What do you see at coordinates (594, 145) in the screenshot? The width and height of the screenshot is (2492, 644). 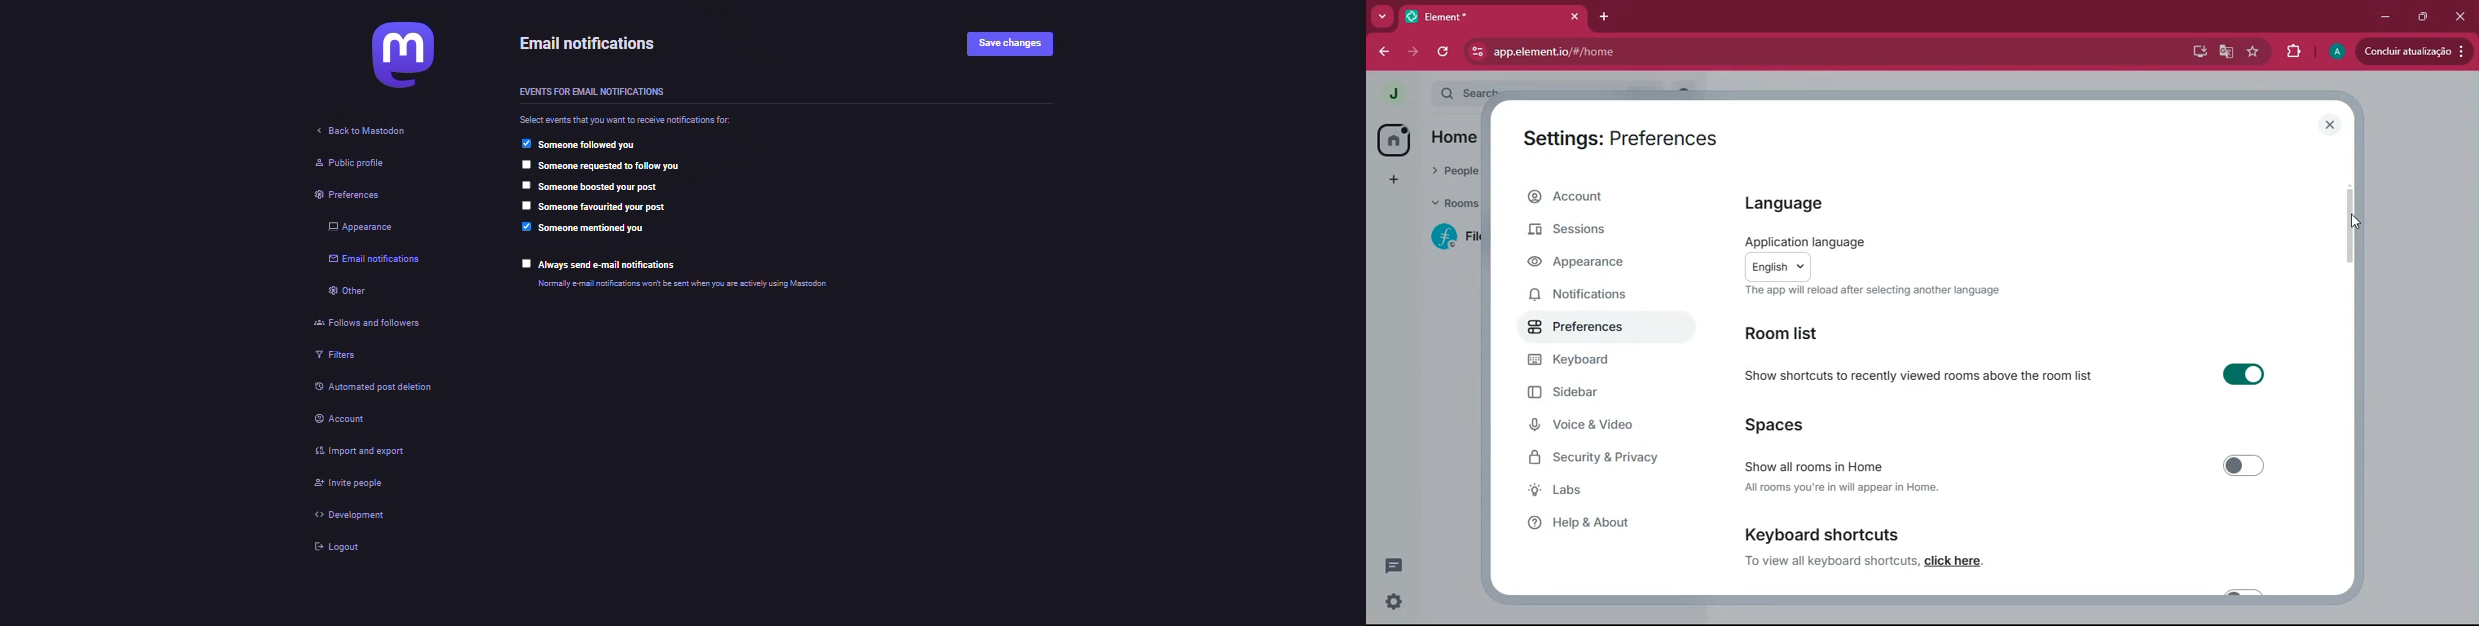 I see `someone followed you` at bounding box center [594, 145].